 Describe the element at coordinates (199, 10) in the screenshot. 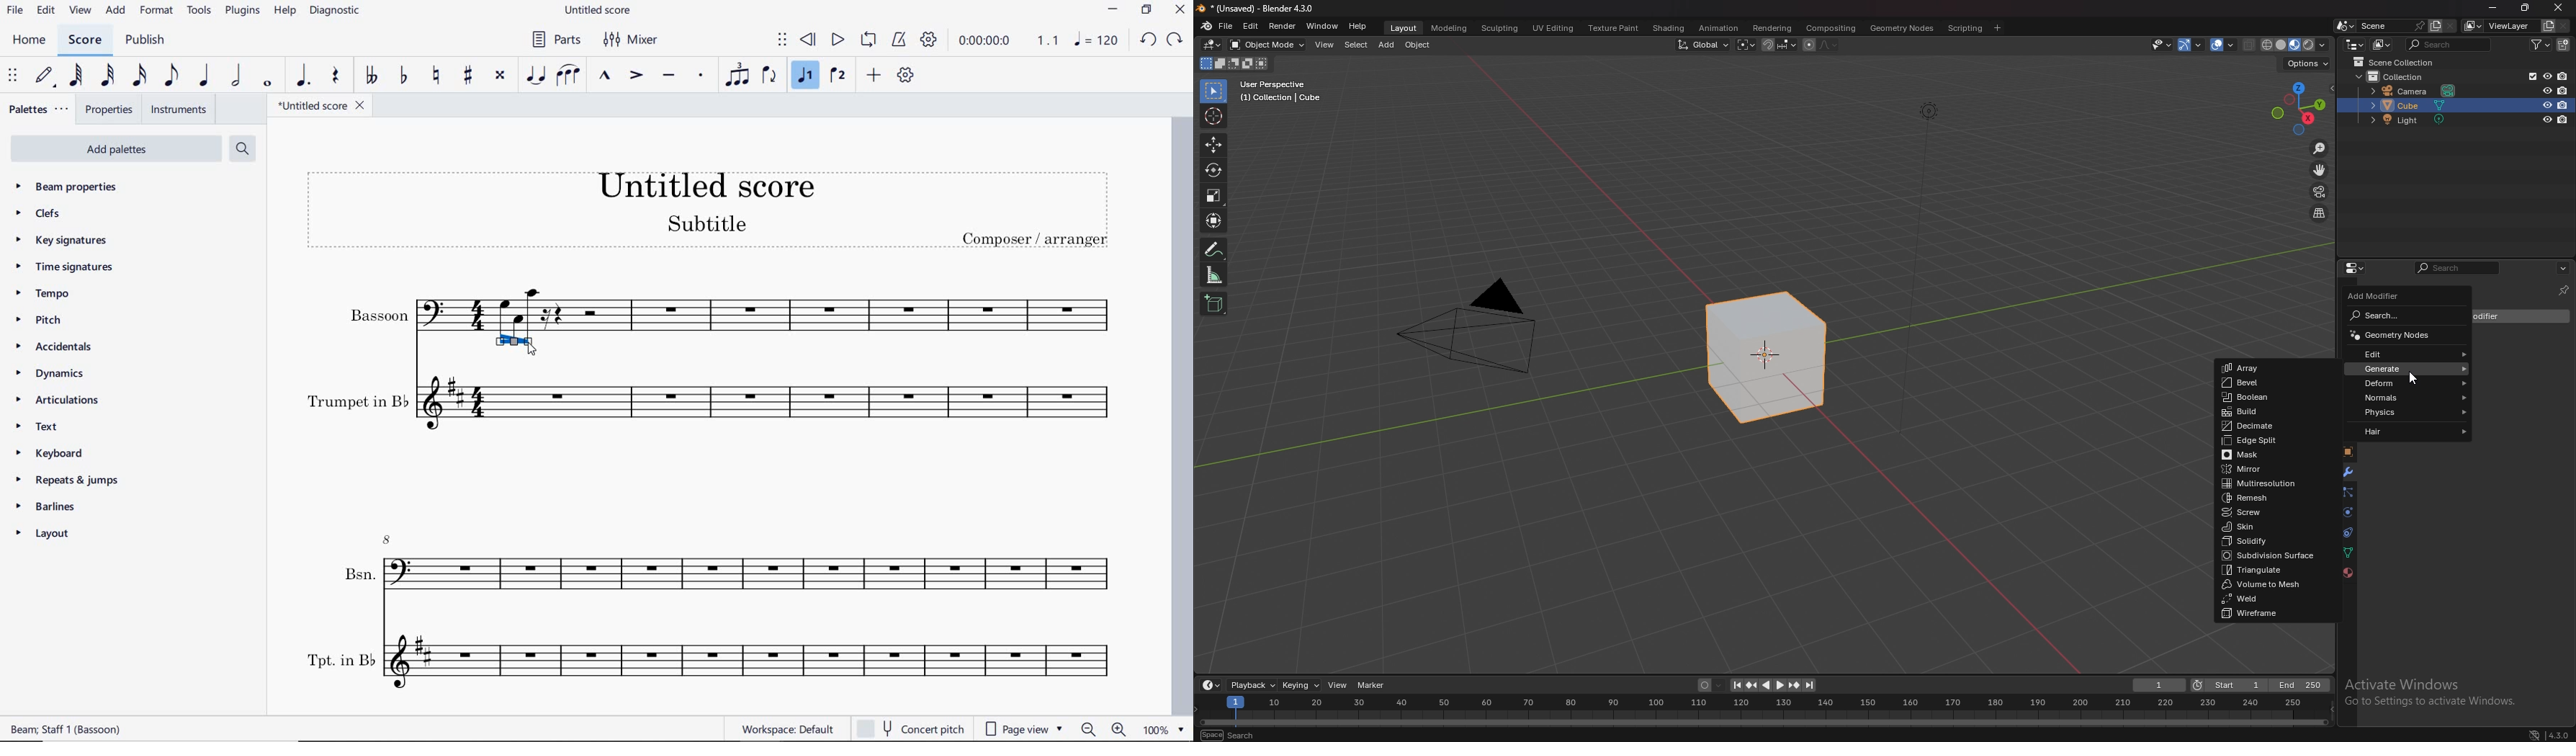

I see `tools` at that location.